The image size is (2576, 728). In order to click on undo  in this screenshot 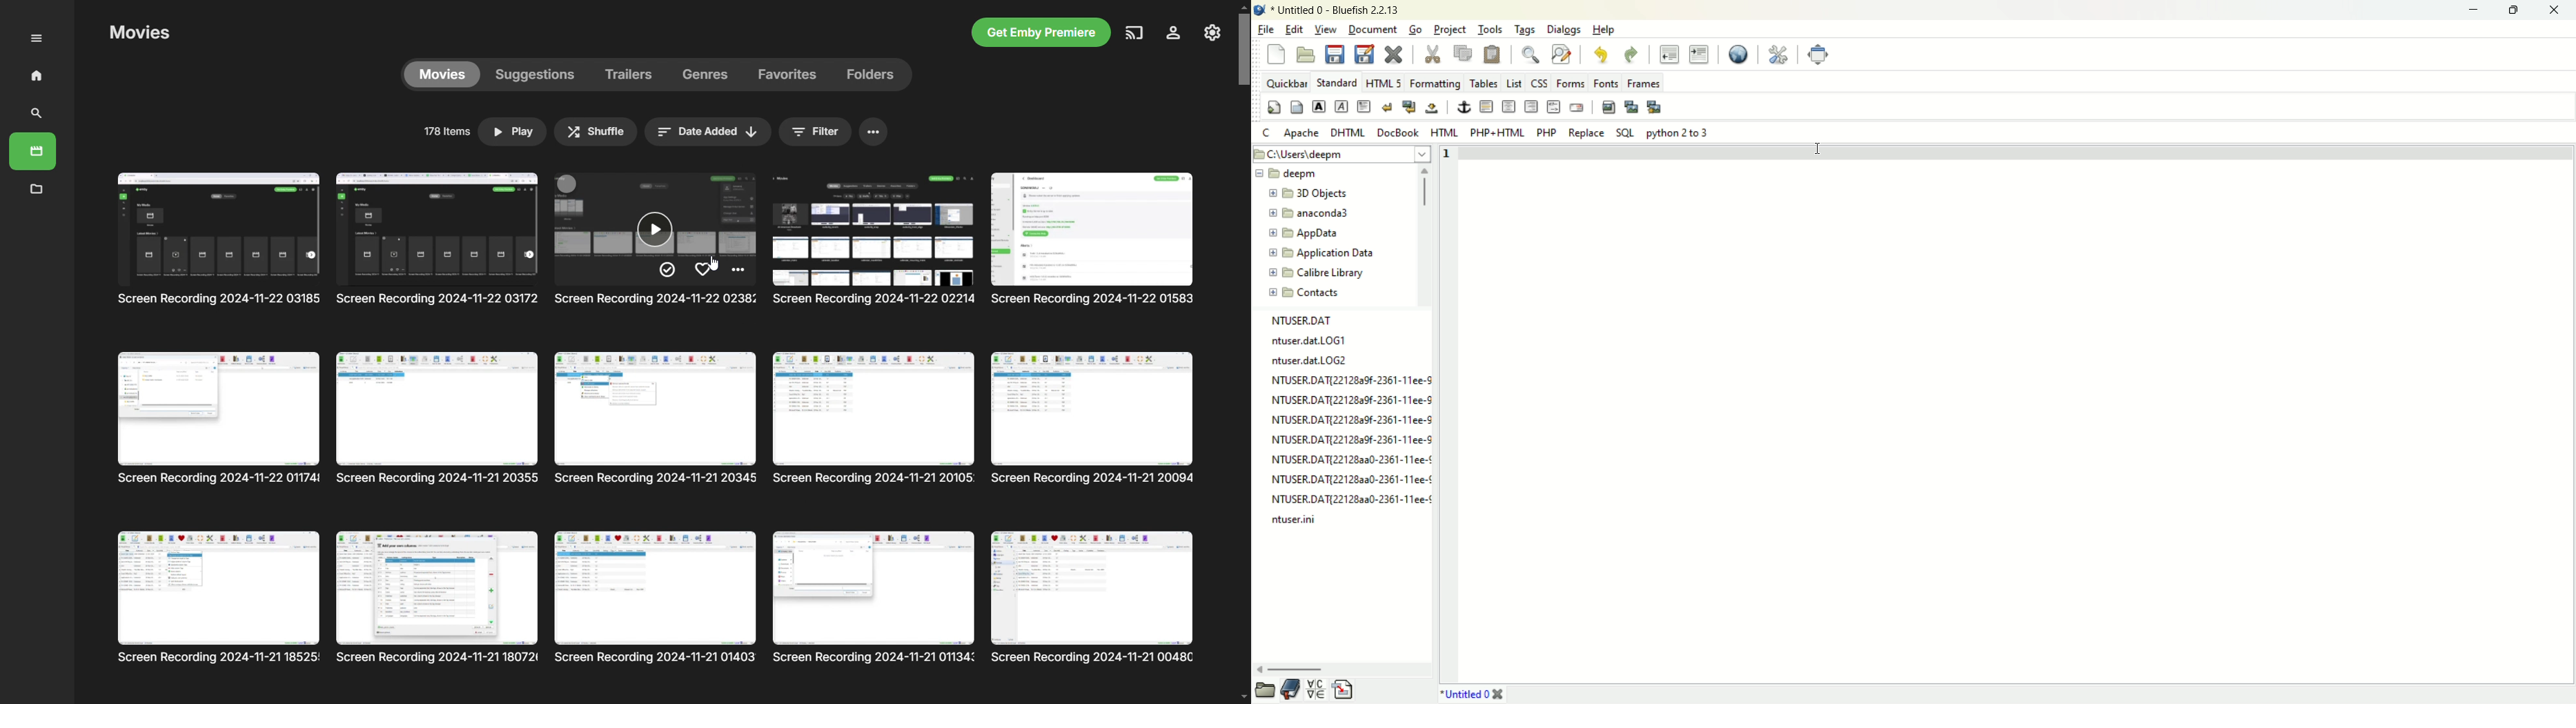, I will do `click(1600, 55)`.